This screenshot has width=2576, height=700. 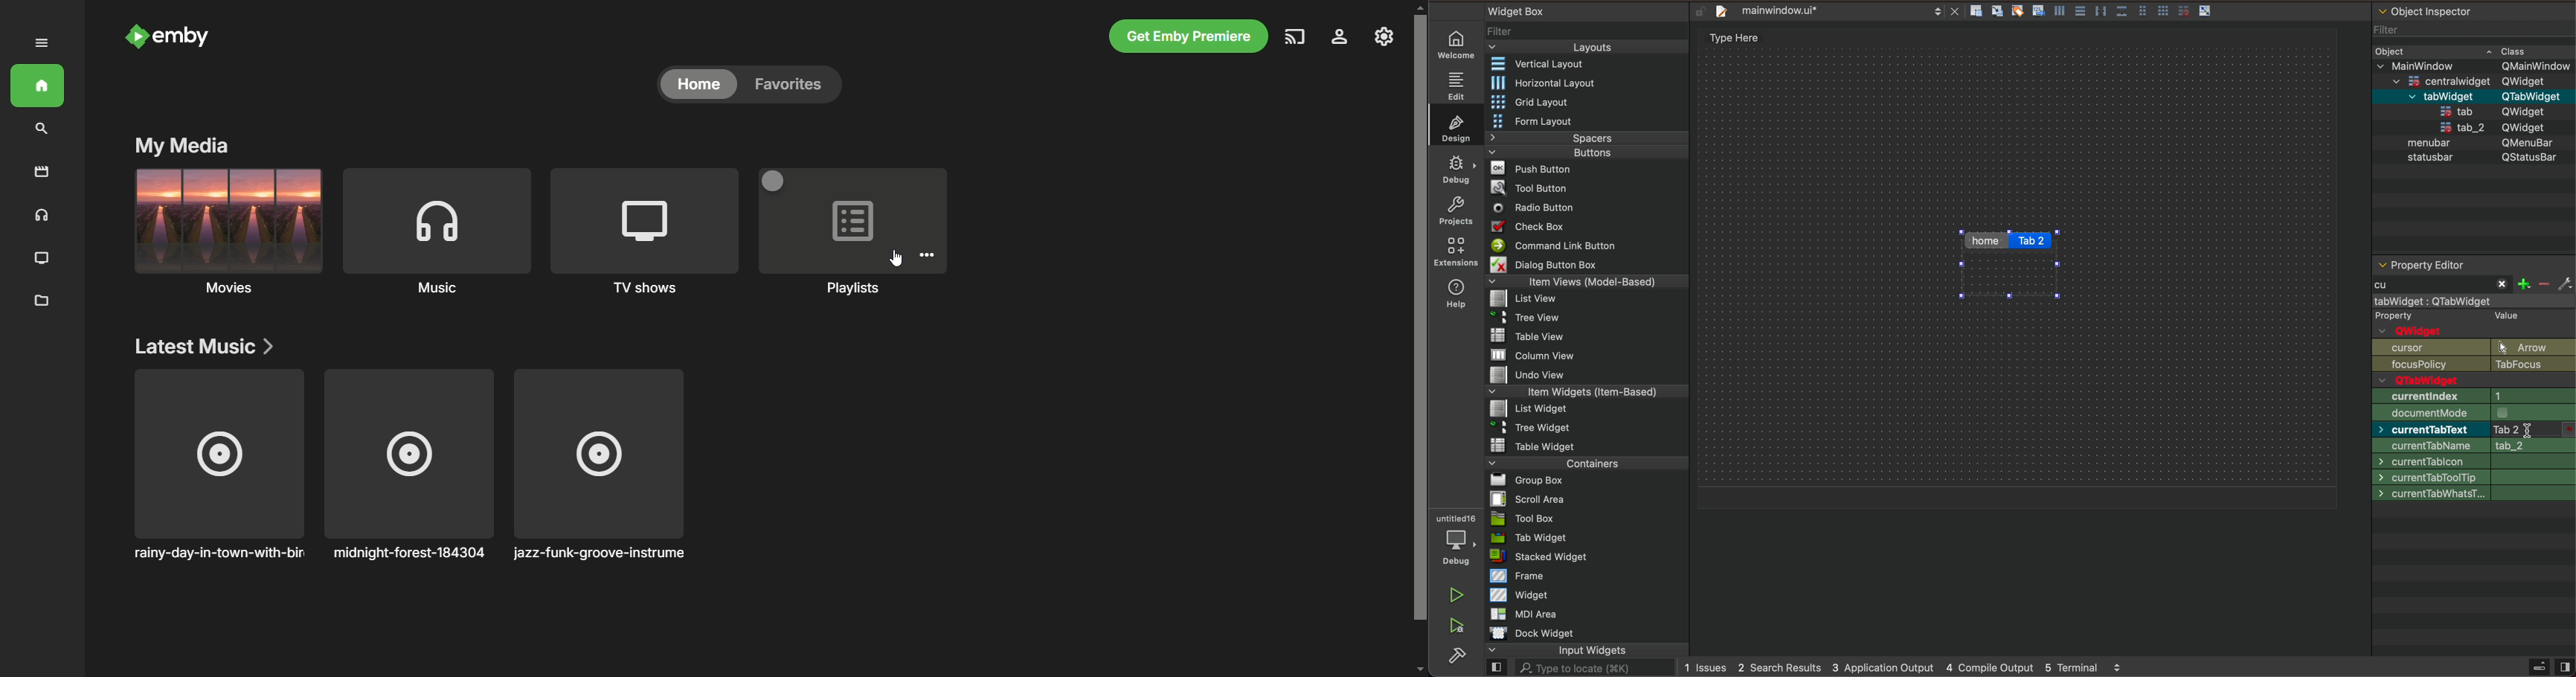 What do you see at coordinates (37, 86) in the screenshot?
I see `home` at bounding box center [37, 86].